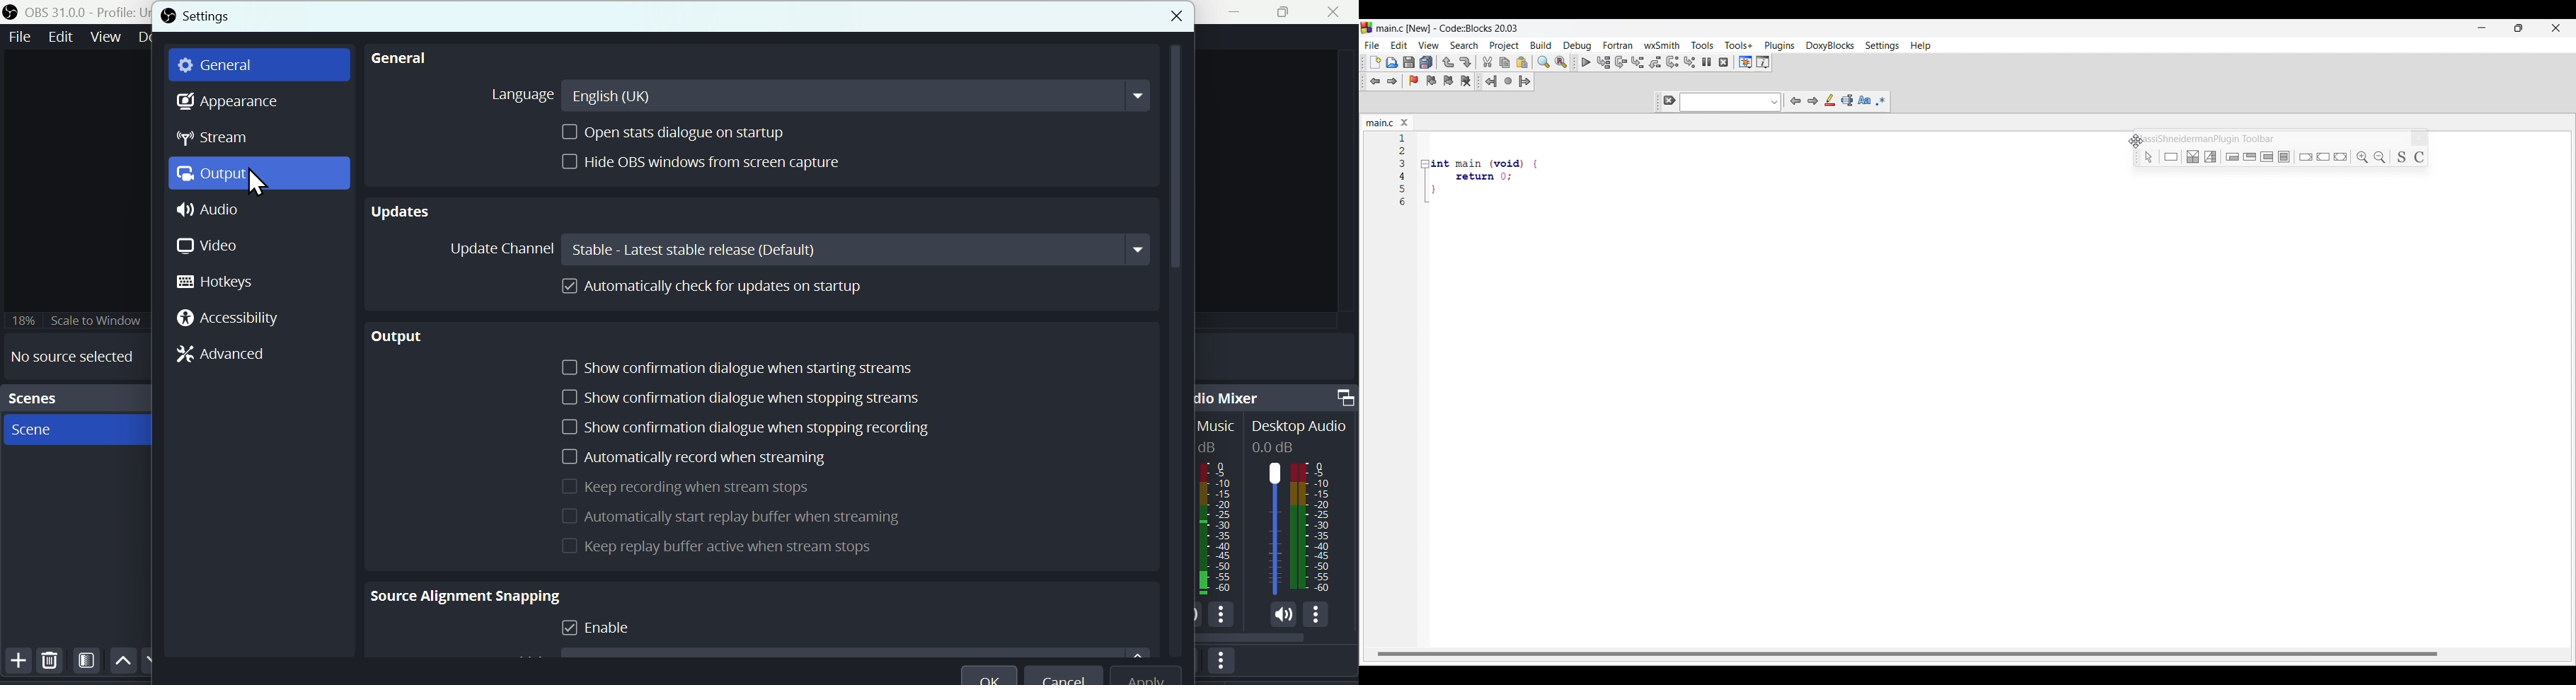 This screenshot has height=700, width=2576. I want to click on Run to cursor, so click(1604, 63).